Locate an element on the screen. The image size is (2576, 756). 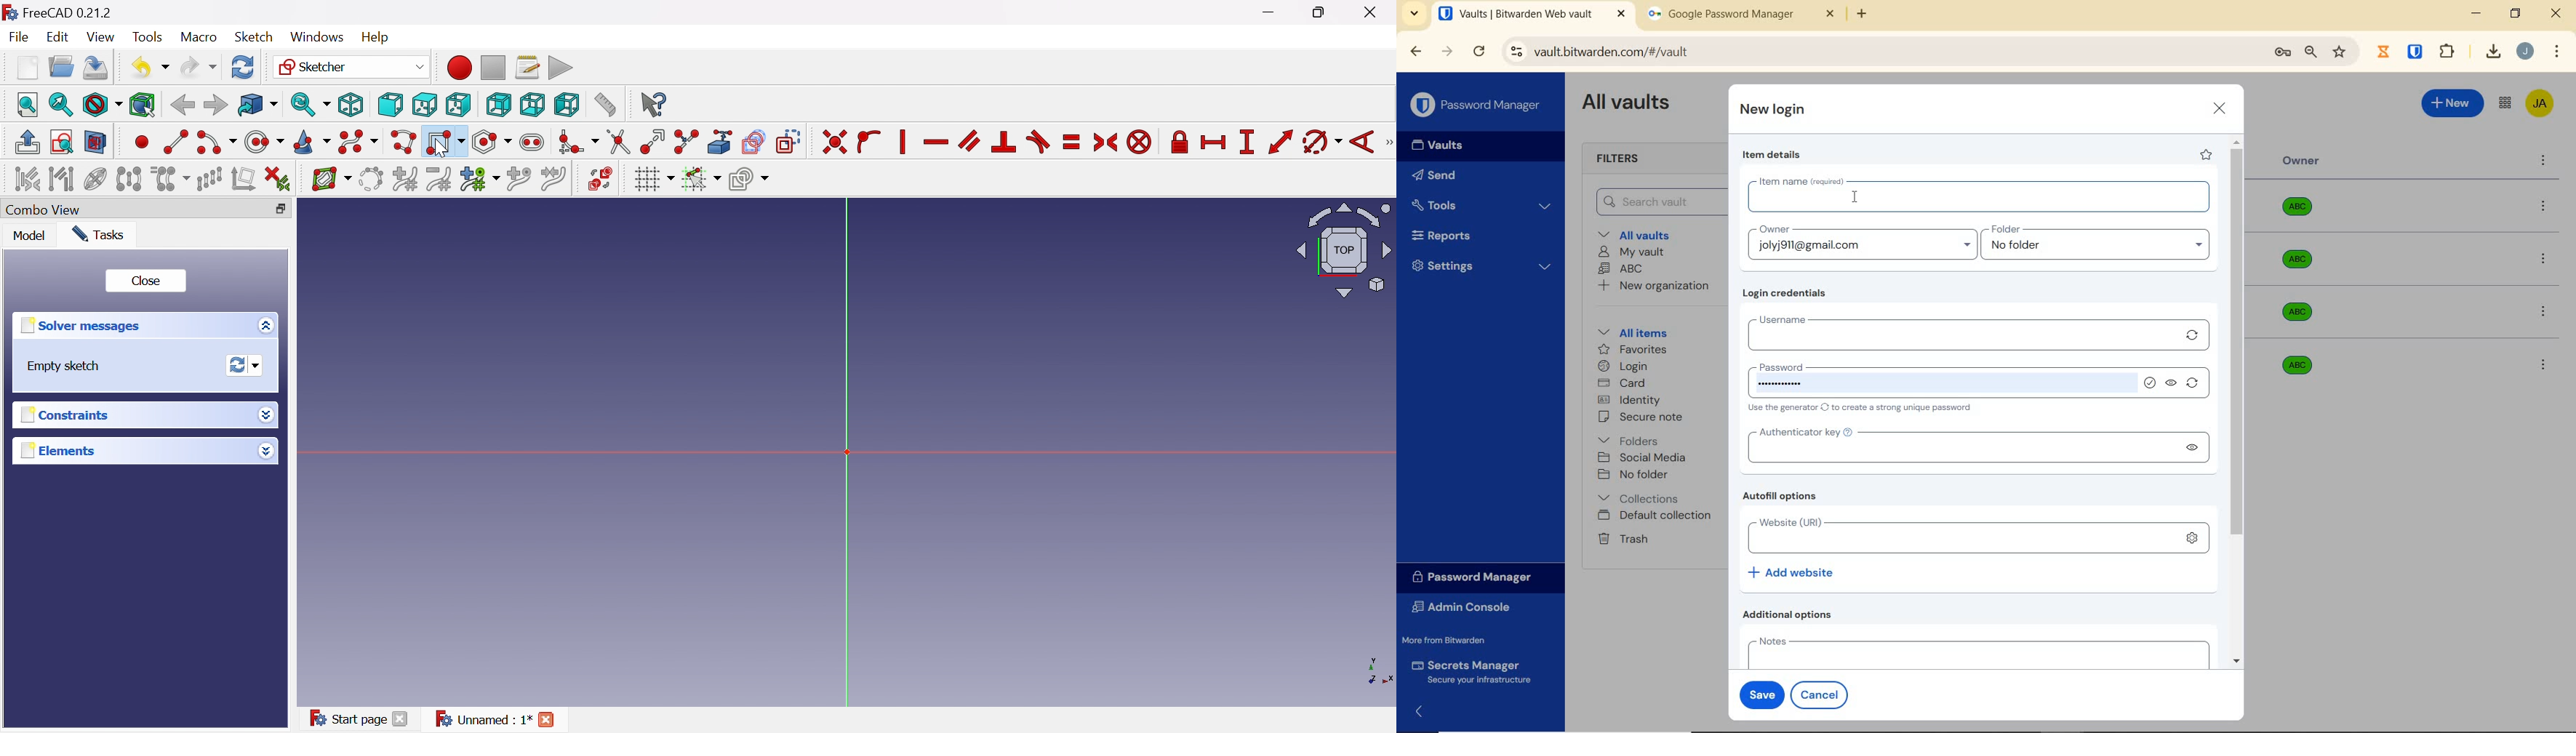
Folder is located at coordinates (2096, 244).